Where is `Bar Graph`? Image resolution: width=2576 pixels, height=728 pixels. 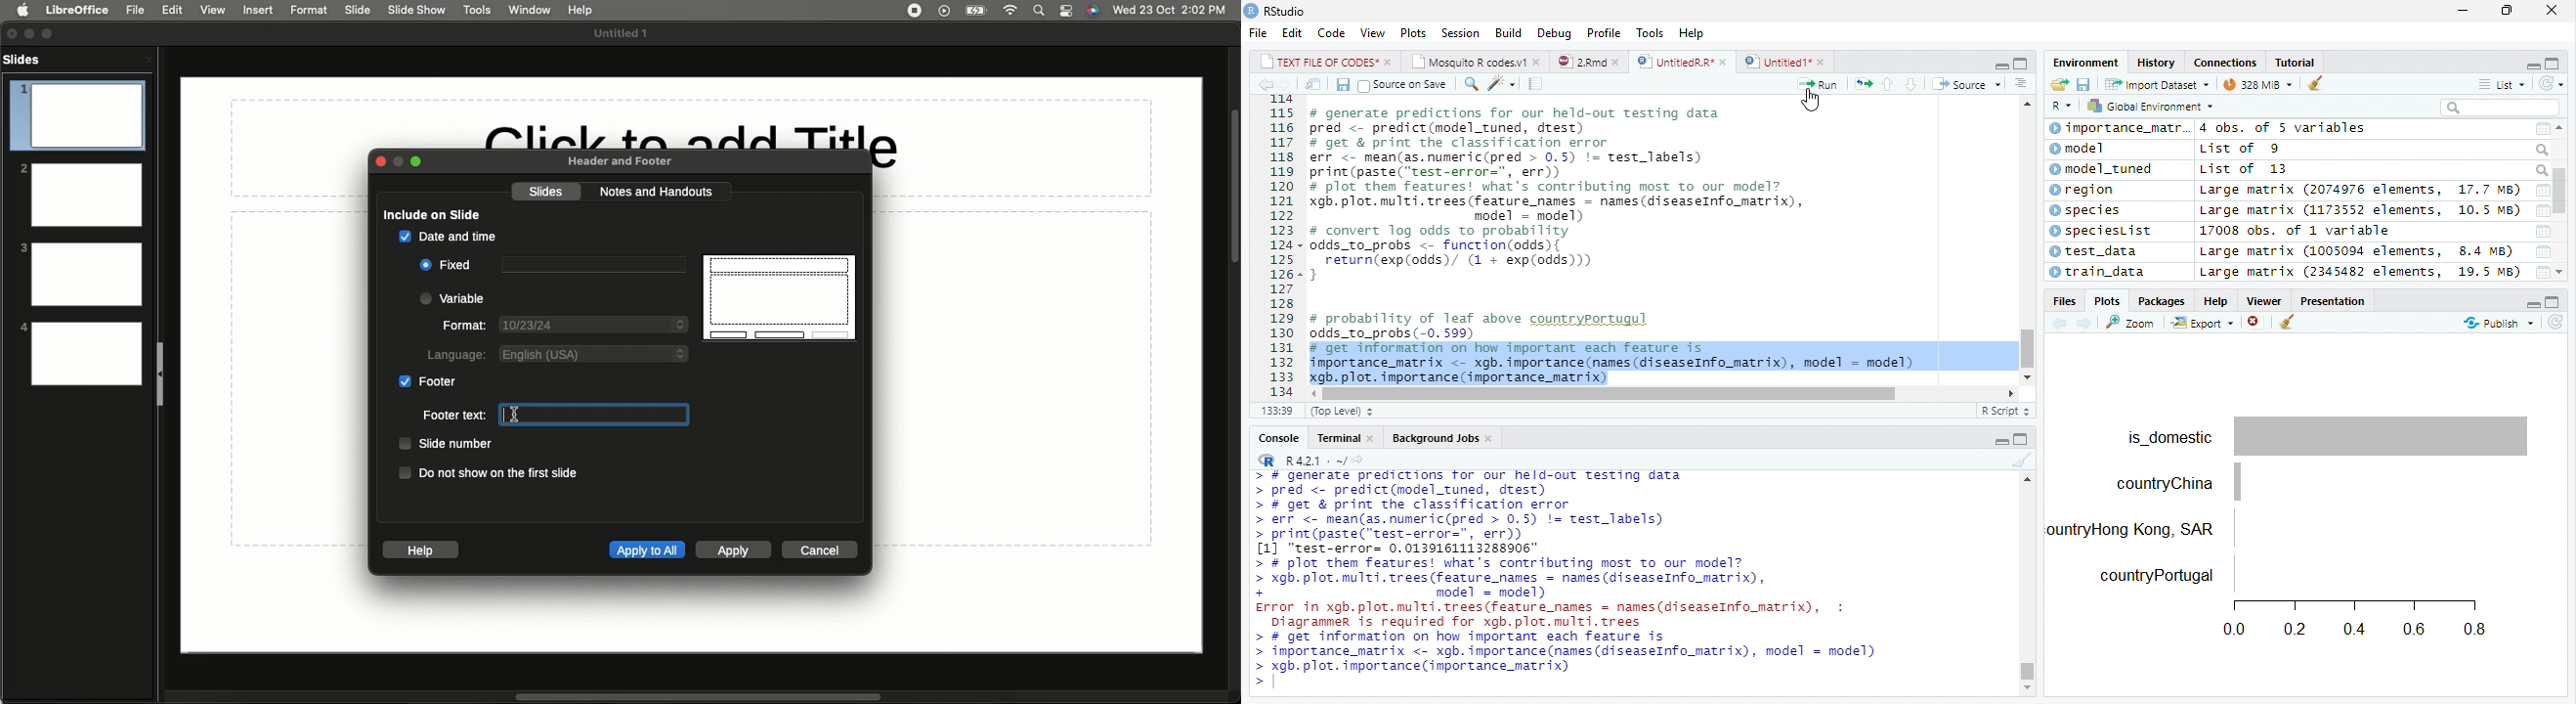 Bar Graph is located at coordinates (2299, 524).